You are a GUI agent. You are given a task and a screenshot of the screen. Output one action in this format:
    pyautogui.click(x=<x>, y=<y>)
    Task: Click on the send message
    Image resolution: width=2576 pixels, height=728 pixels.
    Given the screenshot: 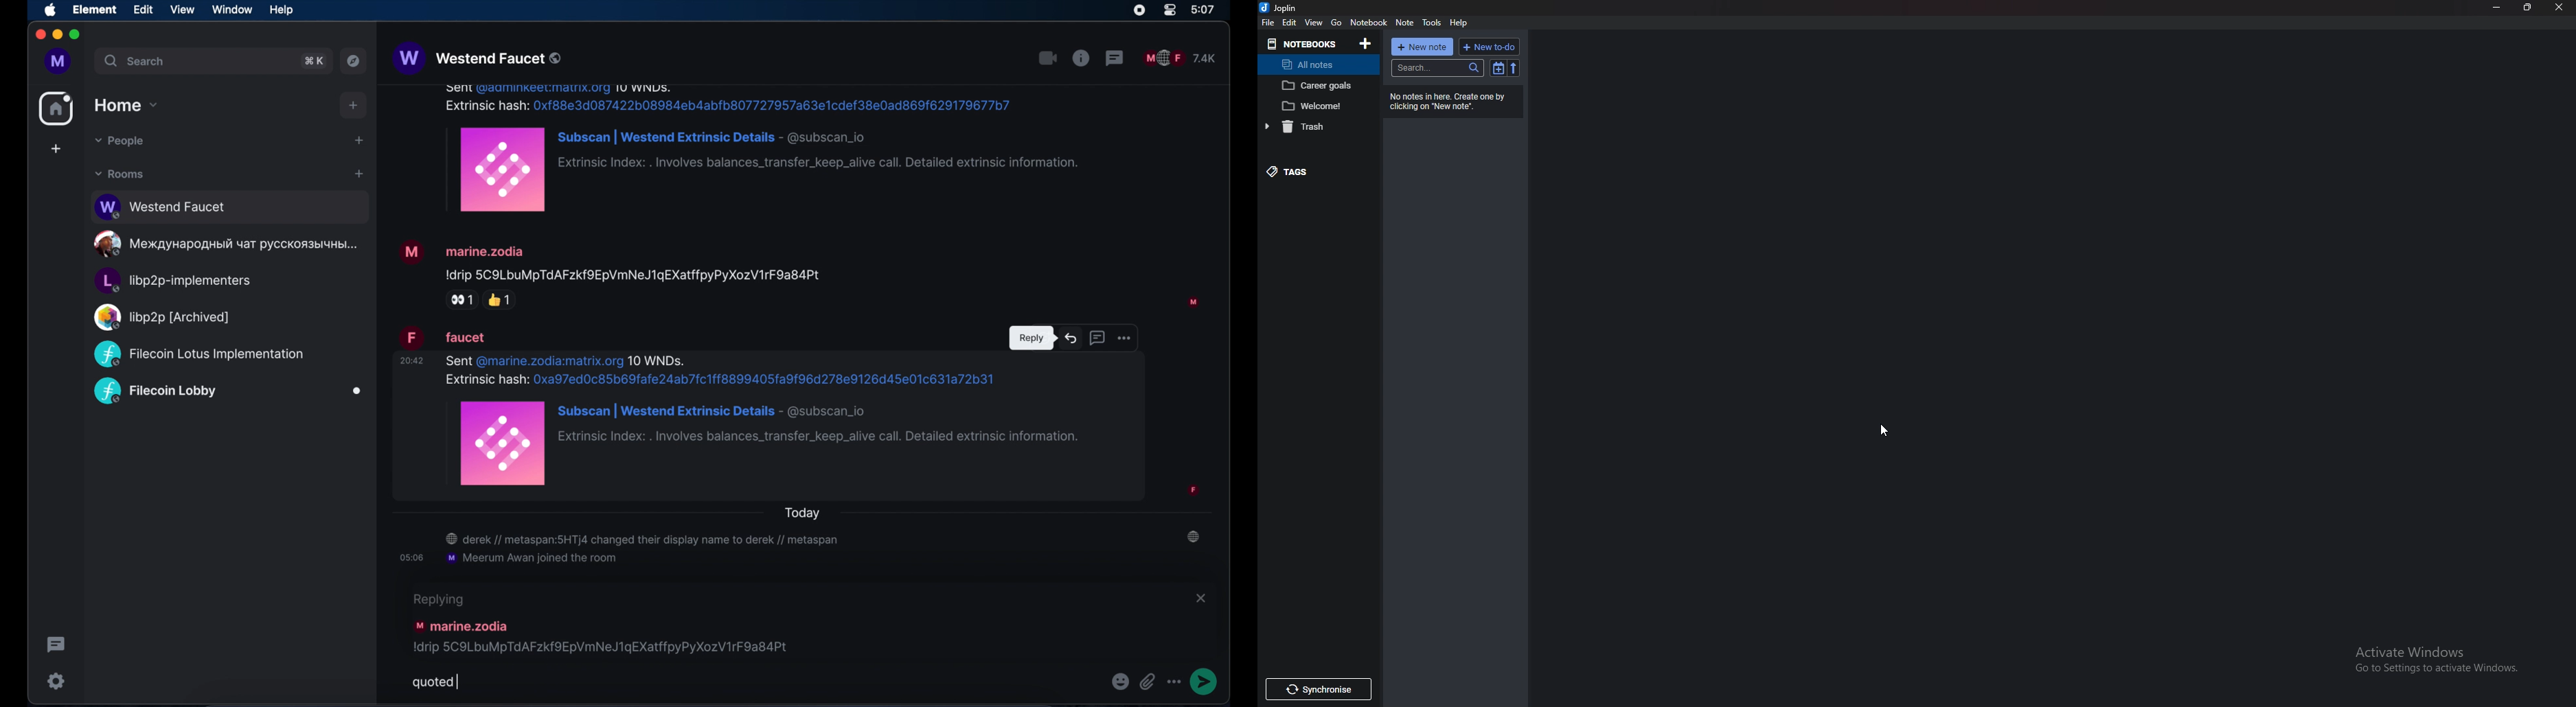 What is the action you would take?
    pyautogui.click(x=1206, y=681)
    